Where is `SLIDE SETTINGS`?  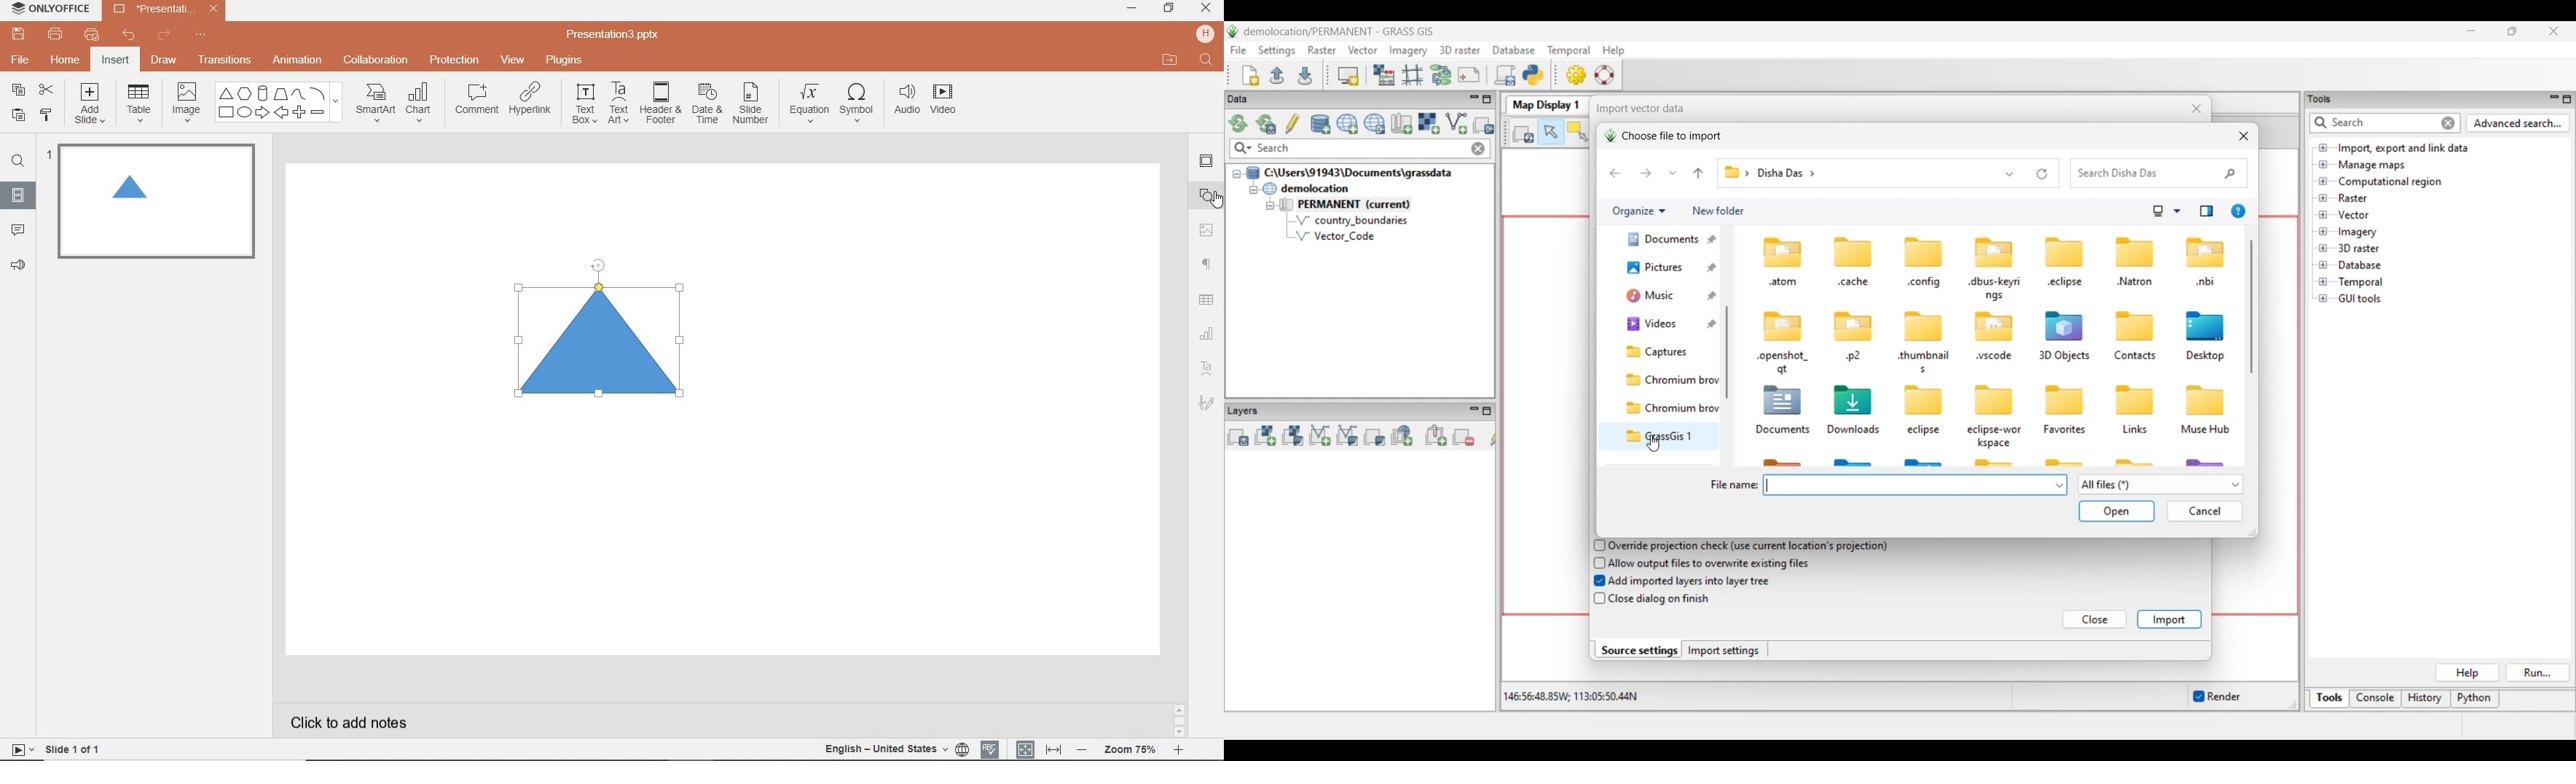
SLIDE SETTINGS is located at coordinates (1206, 162).